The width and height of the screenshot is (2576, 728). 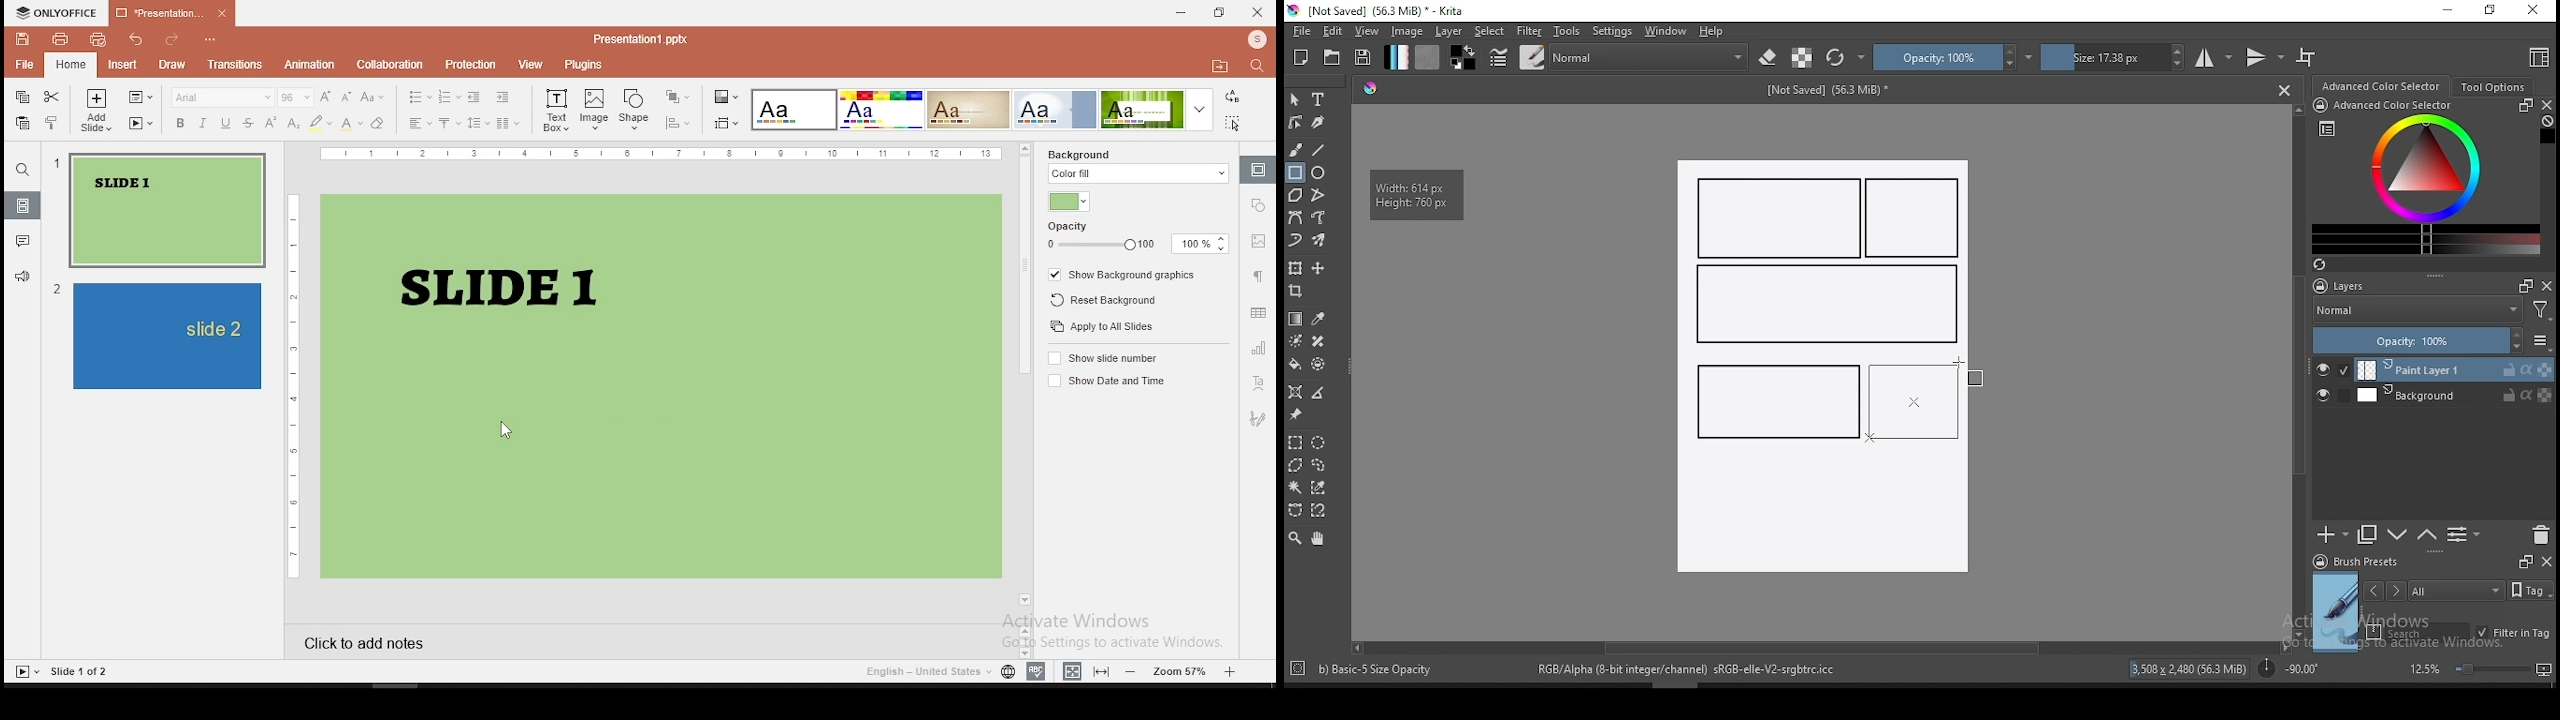 What do you see at coordinates (2513, 634) in the screenshot?
I see `filter in tag` at bounding box center [2513, 634].